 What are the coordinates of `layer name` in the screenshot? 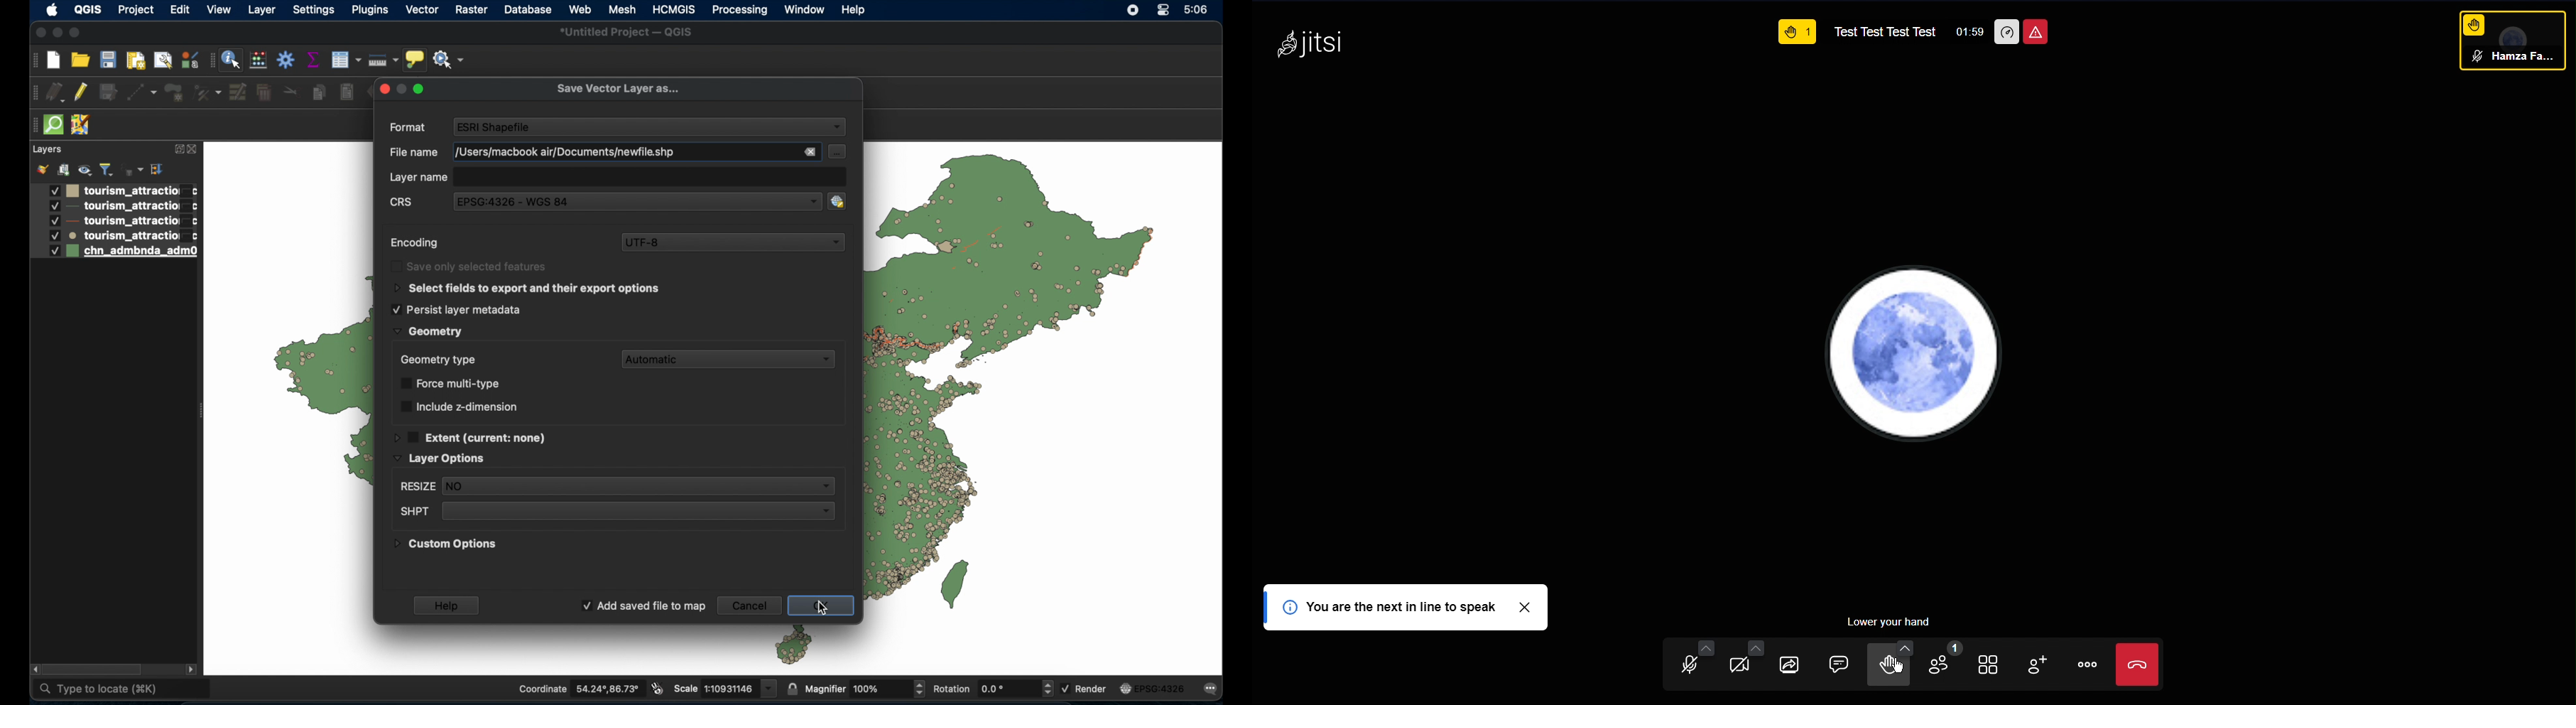 It's located at (419, 178).